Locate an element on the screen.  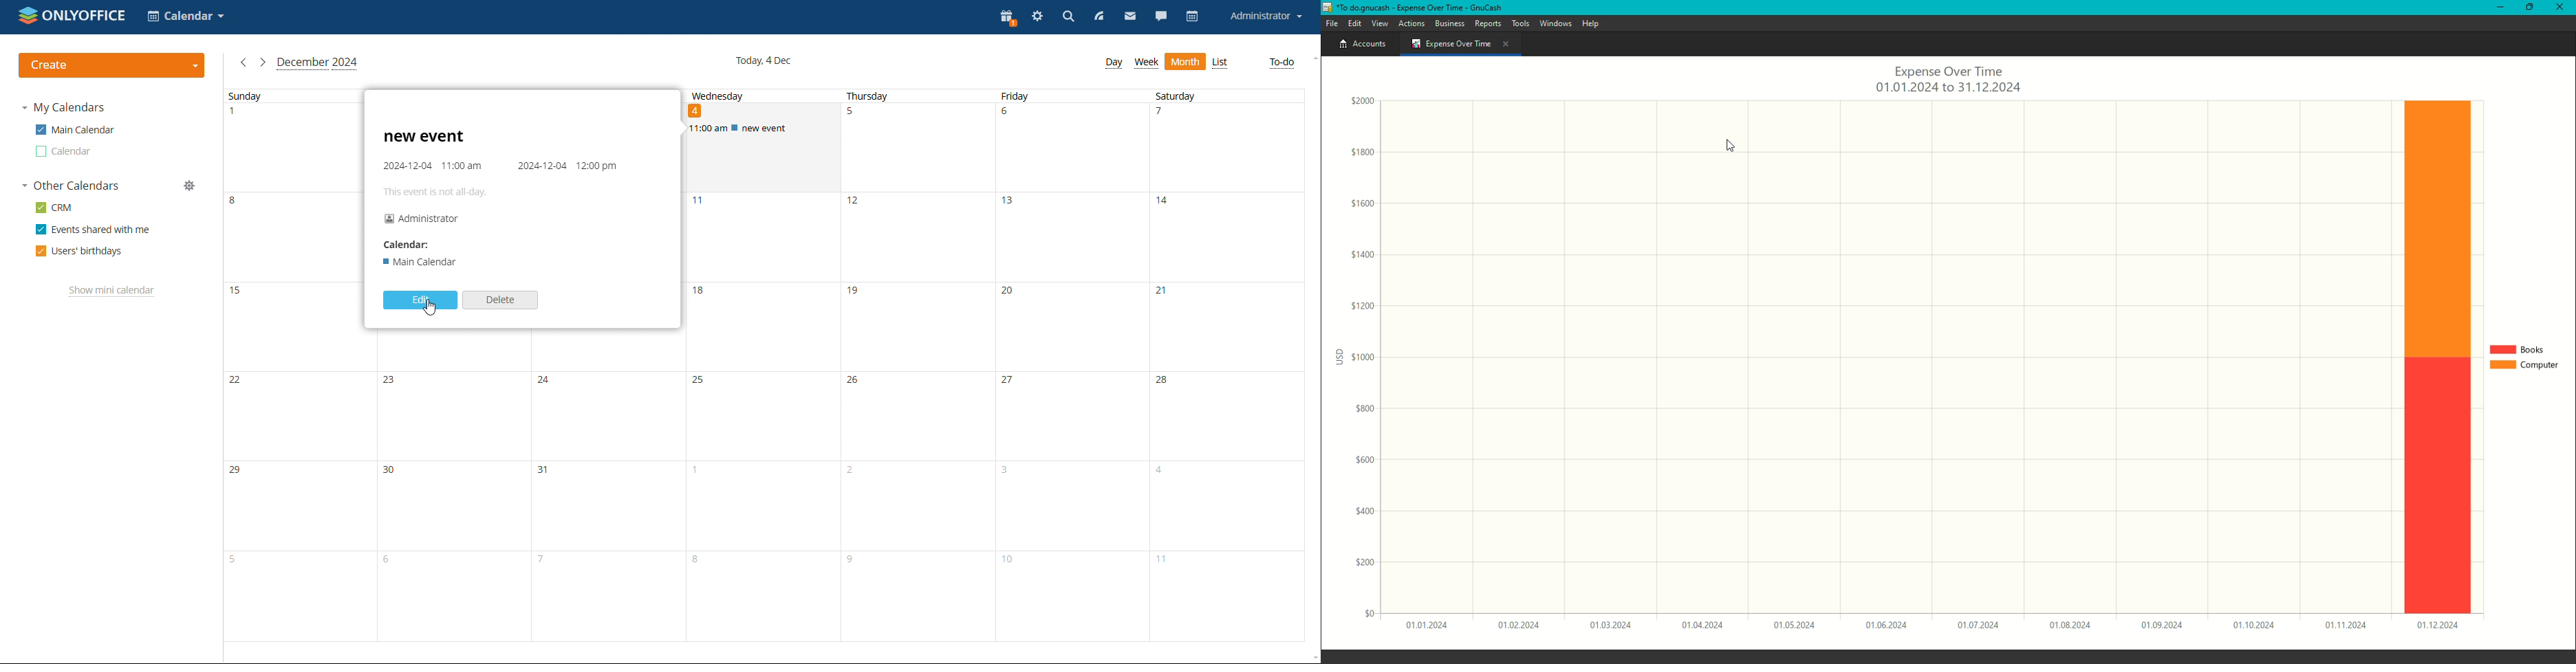
calendar is located at coordinates (63, 152).